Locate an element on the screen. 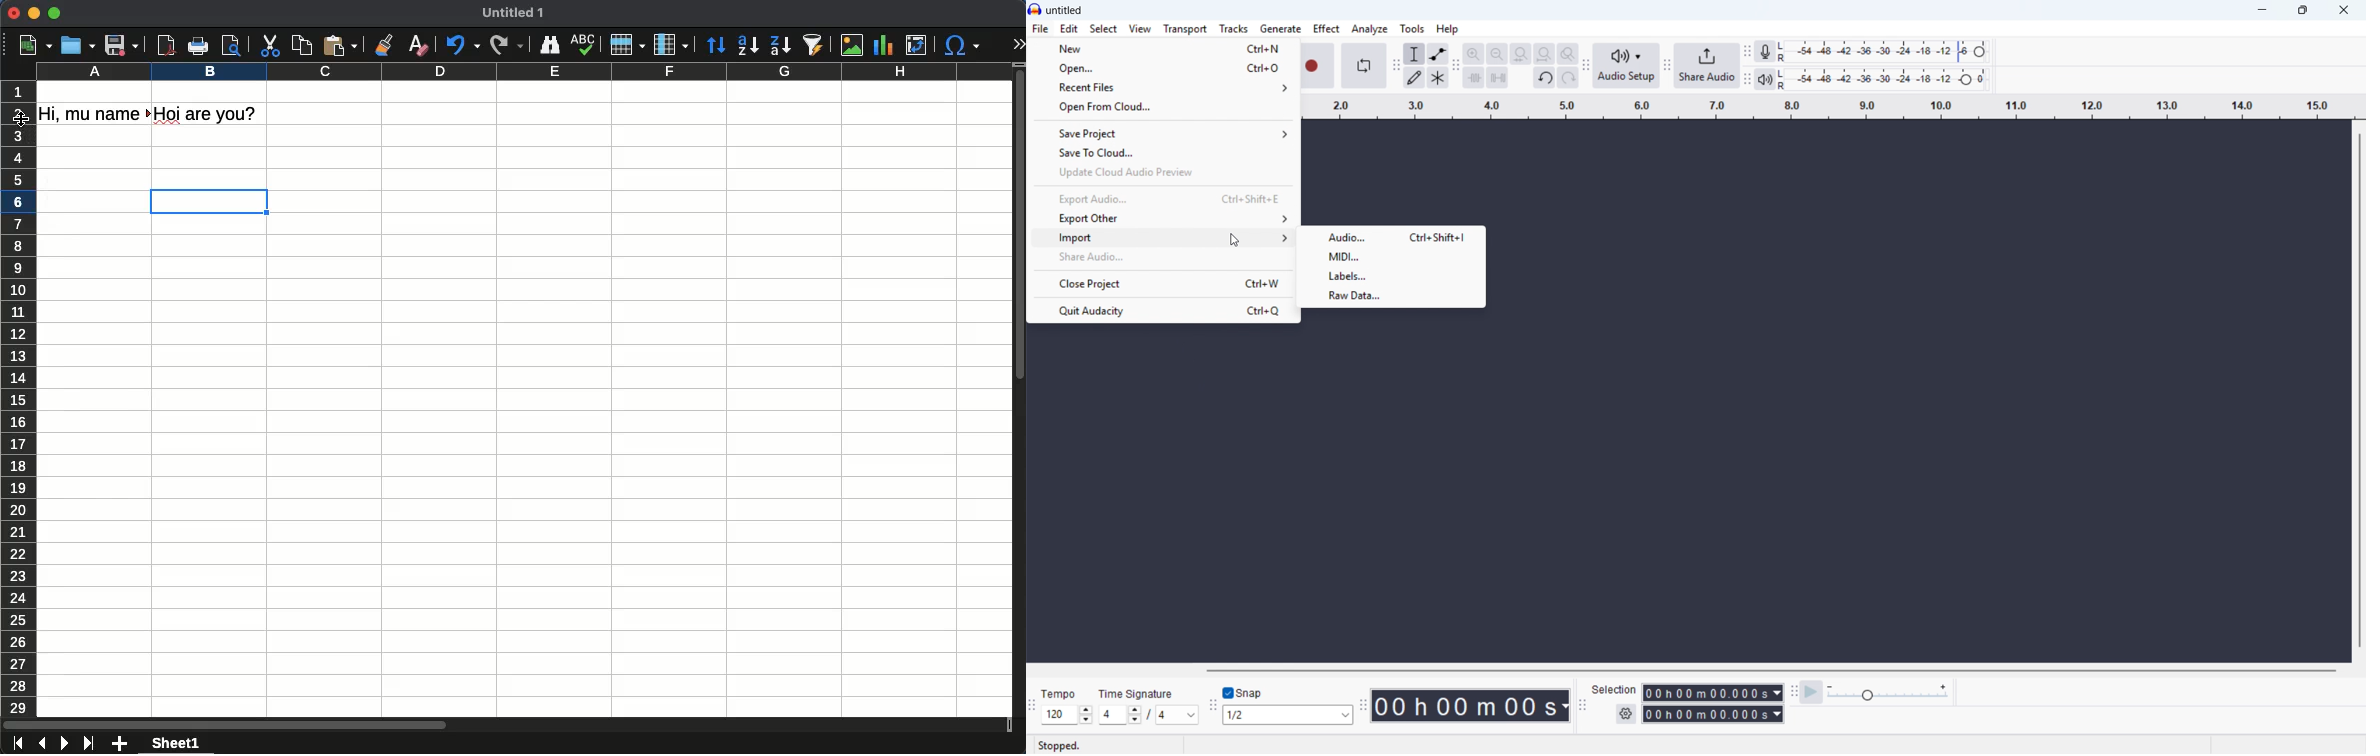 The width and height of the screenshot is (2380, 756). Set tempo  is located at coordinates (1066, 715).